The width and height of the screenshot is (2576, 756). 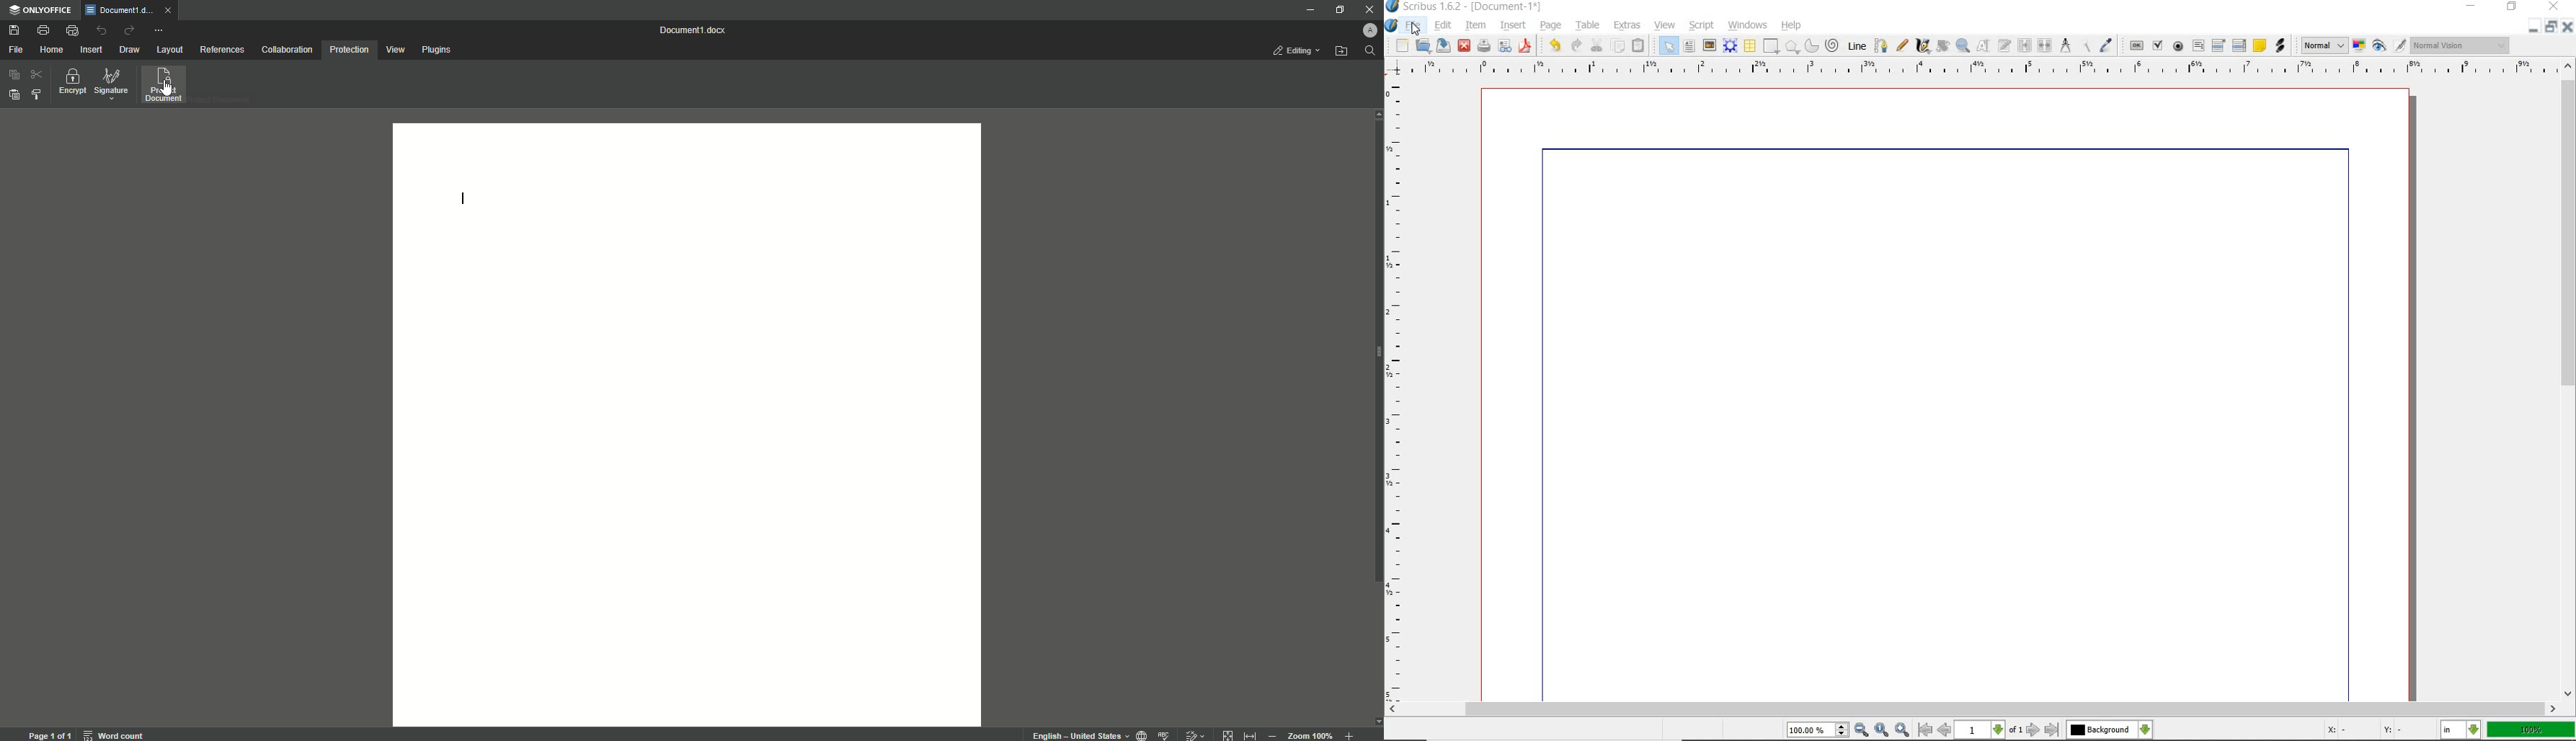 What do you see at coordinates (1337, 9) in the screenshot?
I see `Restore` at bounding box center [1337, 9].